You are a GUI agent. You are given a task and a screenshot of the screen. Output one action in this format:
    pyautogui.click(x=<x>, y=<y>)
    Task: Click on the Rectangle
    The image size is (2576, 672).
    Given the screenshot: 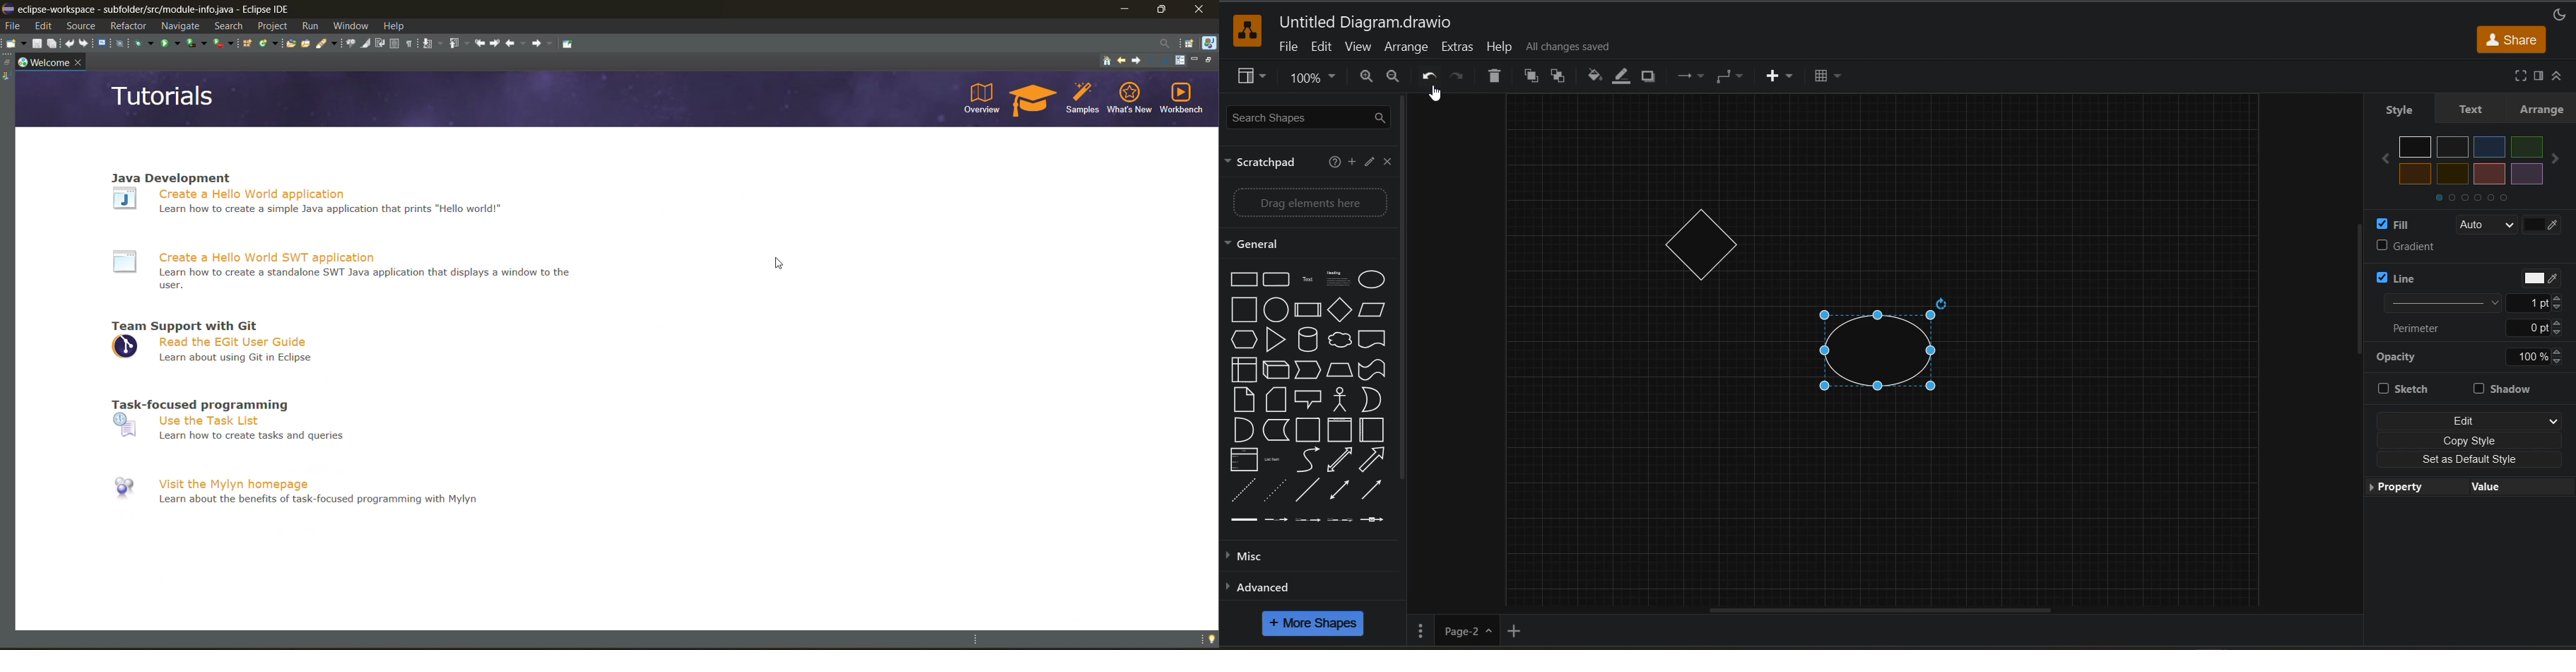 What is the action you would take?
    pyautogui.click(x=1244, y=280)
    